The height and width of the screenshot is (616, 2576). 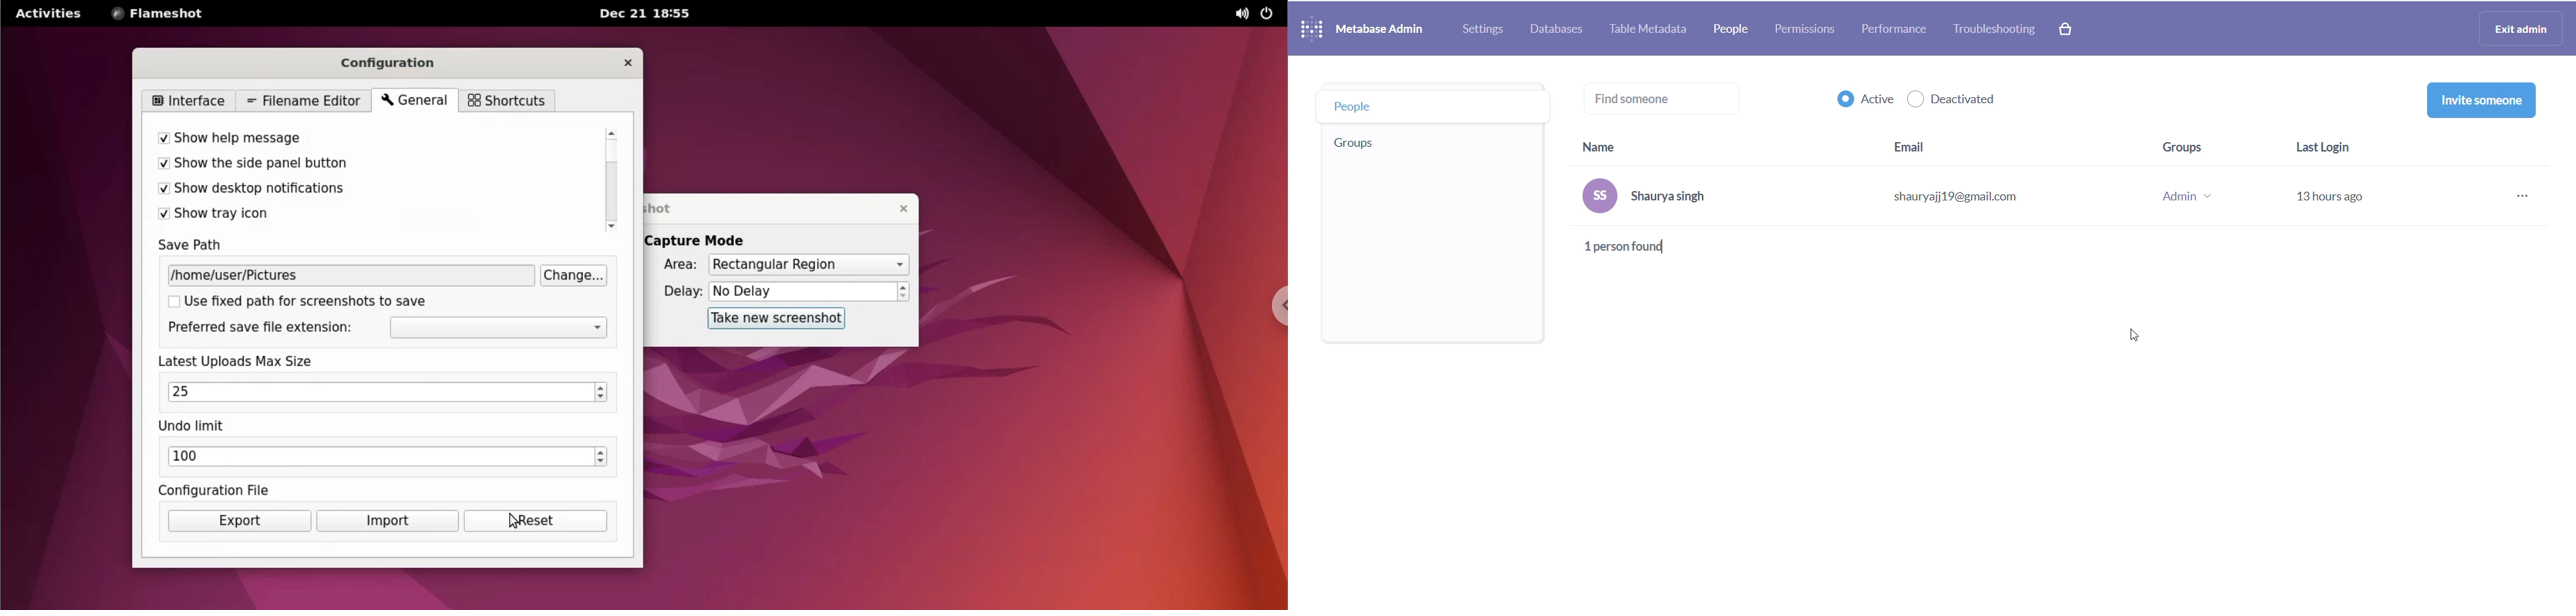 I want to click on increment or decrement undo limit, so click(x=604, y=457).